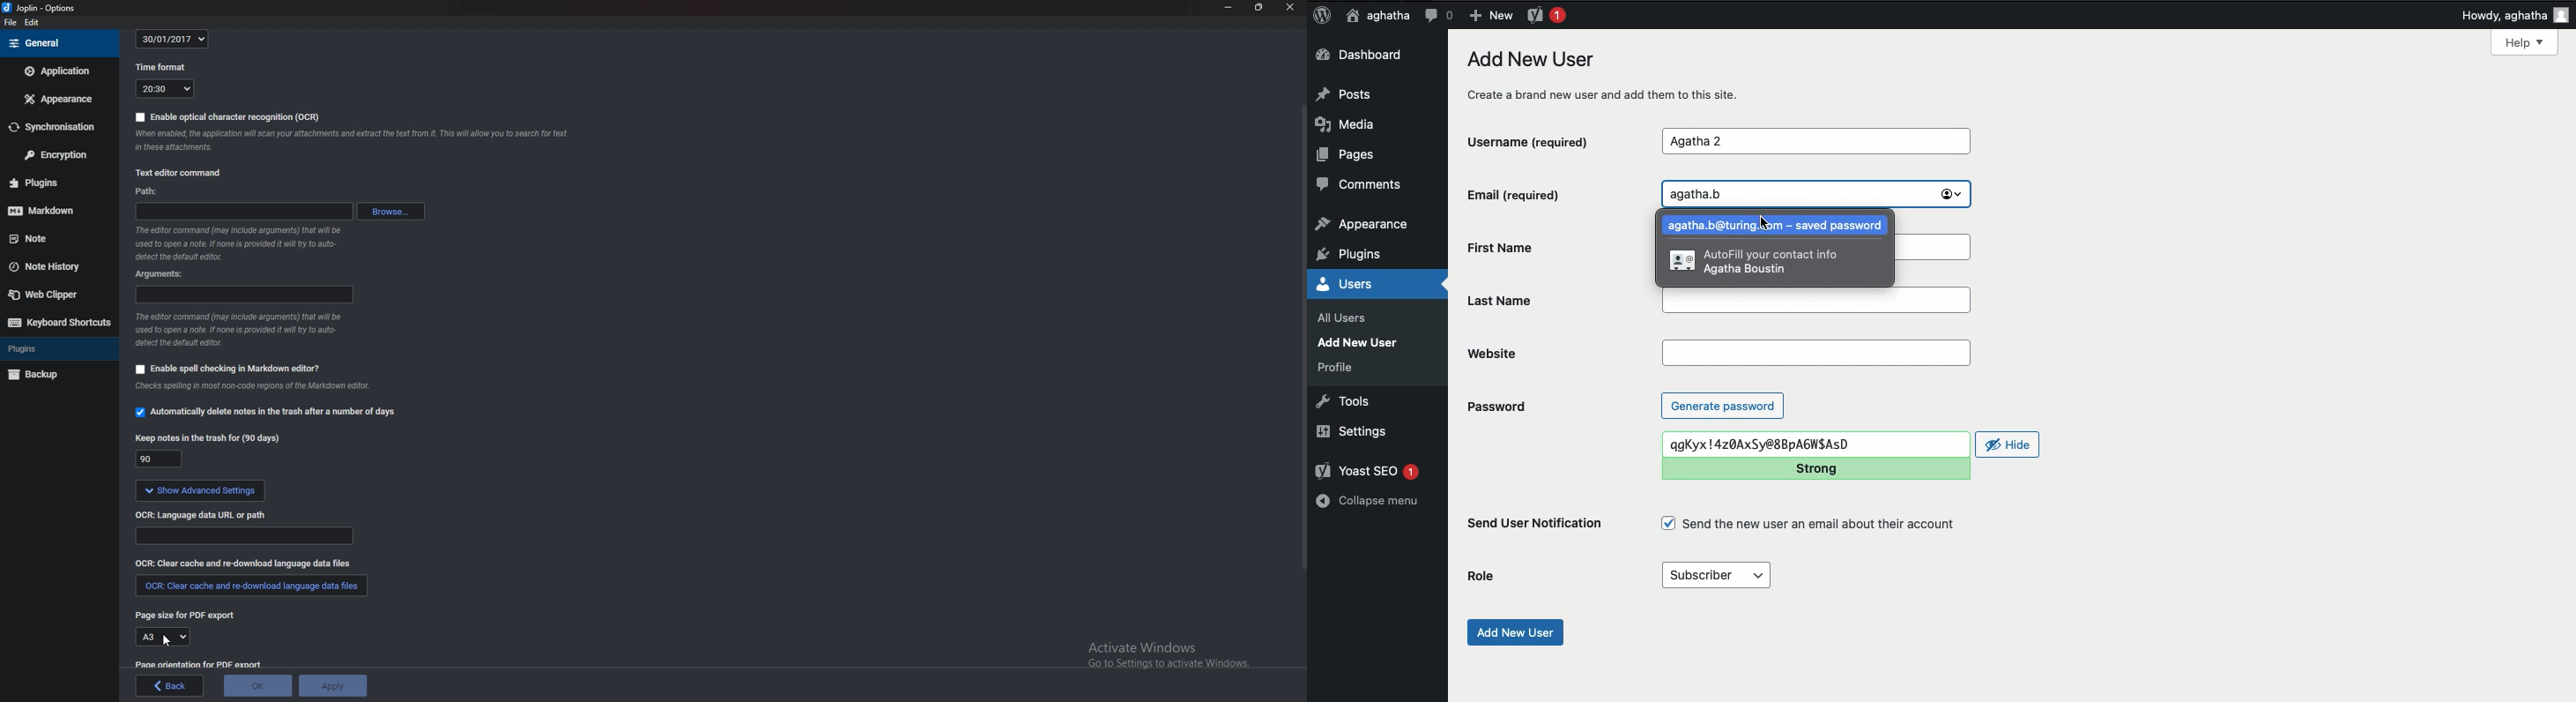  What do you see at coordinates (228, 117) in the screenshot?
I see `Enable O C R` at bounding box center [228, 117].